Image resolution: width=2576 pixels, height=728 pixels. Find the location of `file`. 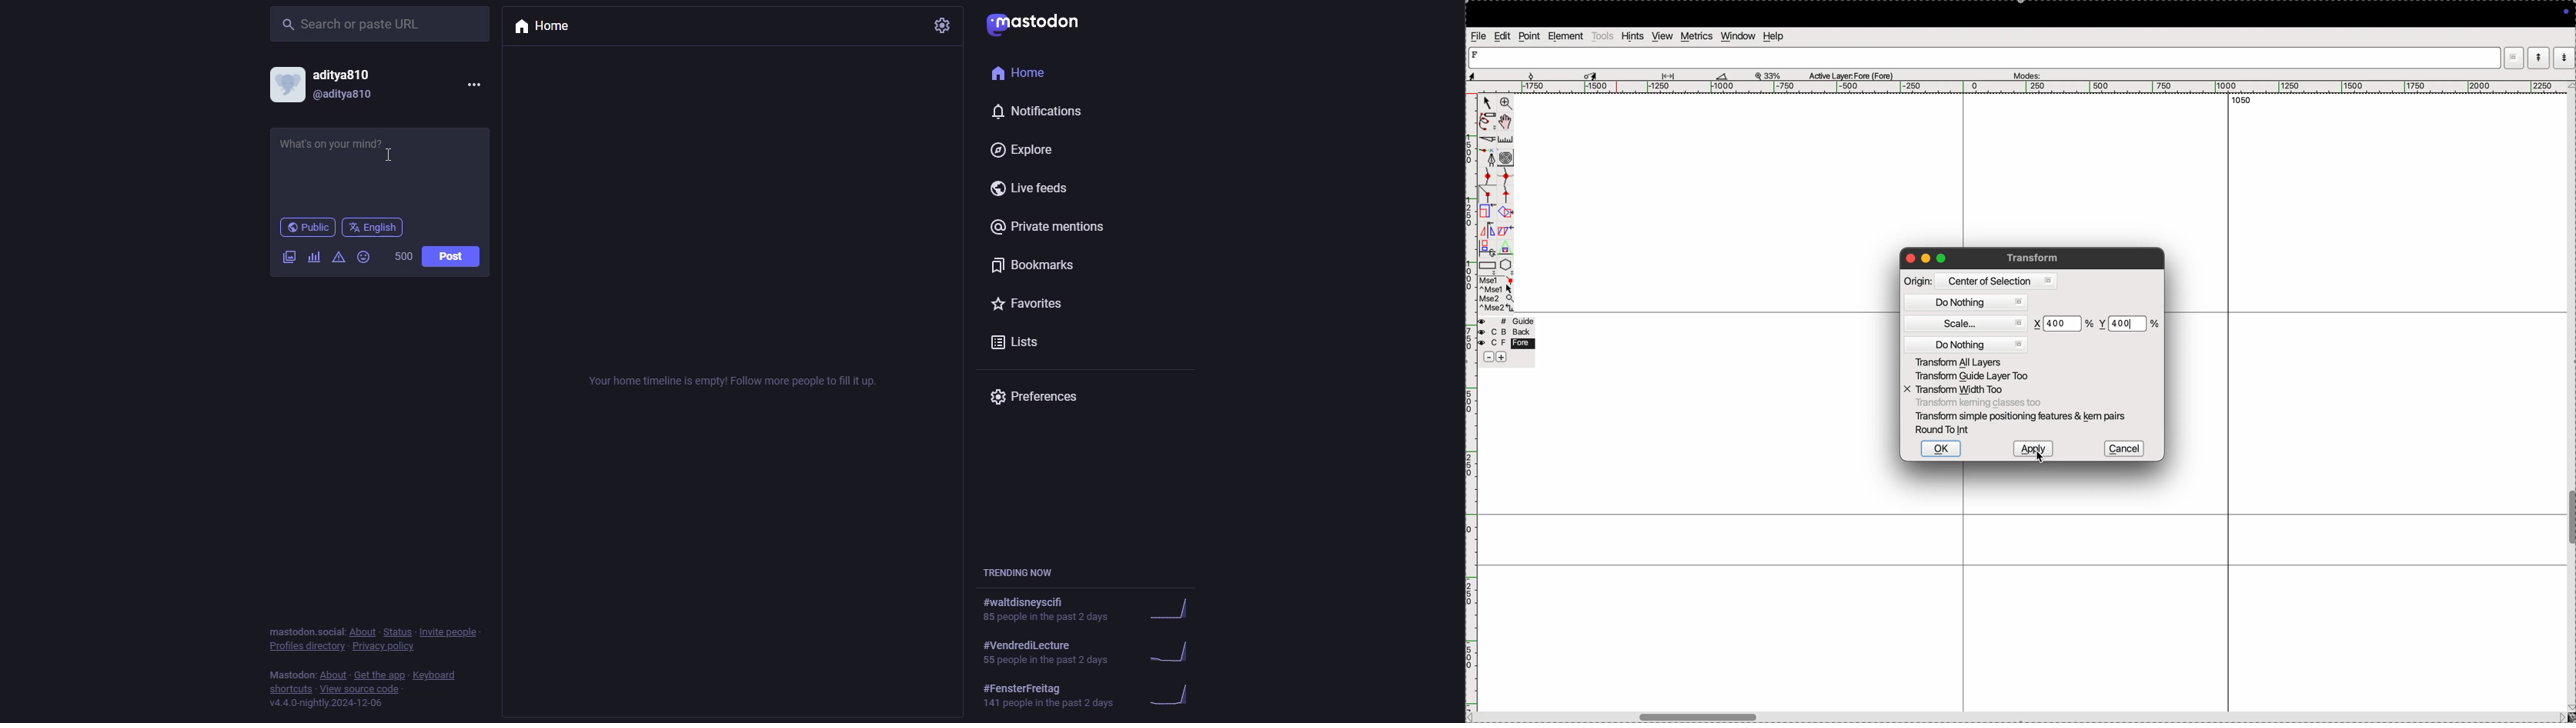

file is located at coordinates (1479, 36).